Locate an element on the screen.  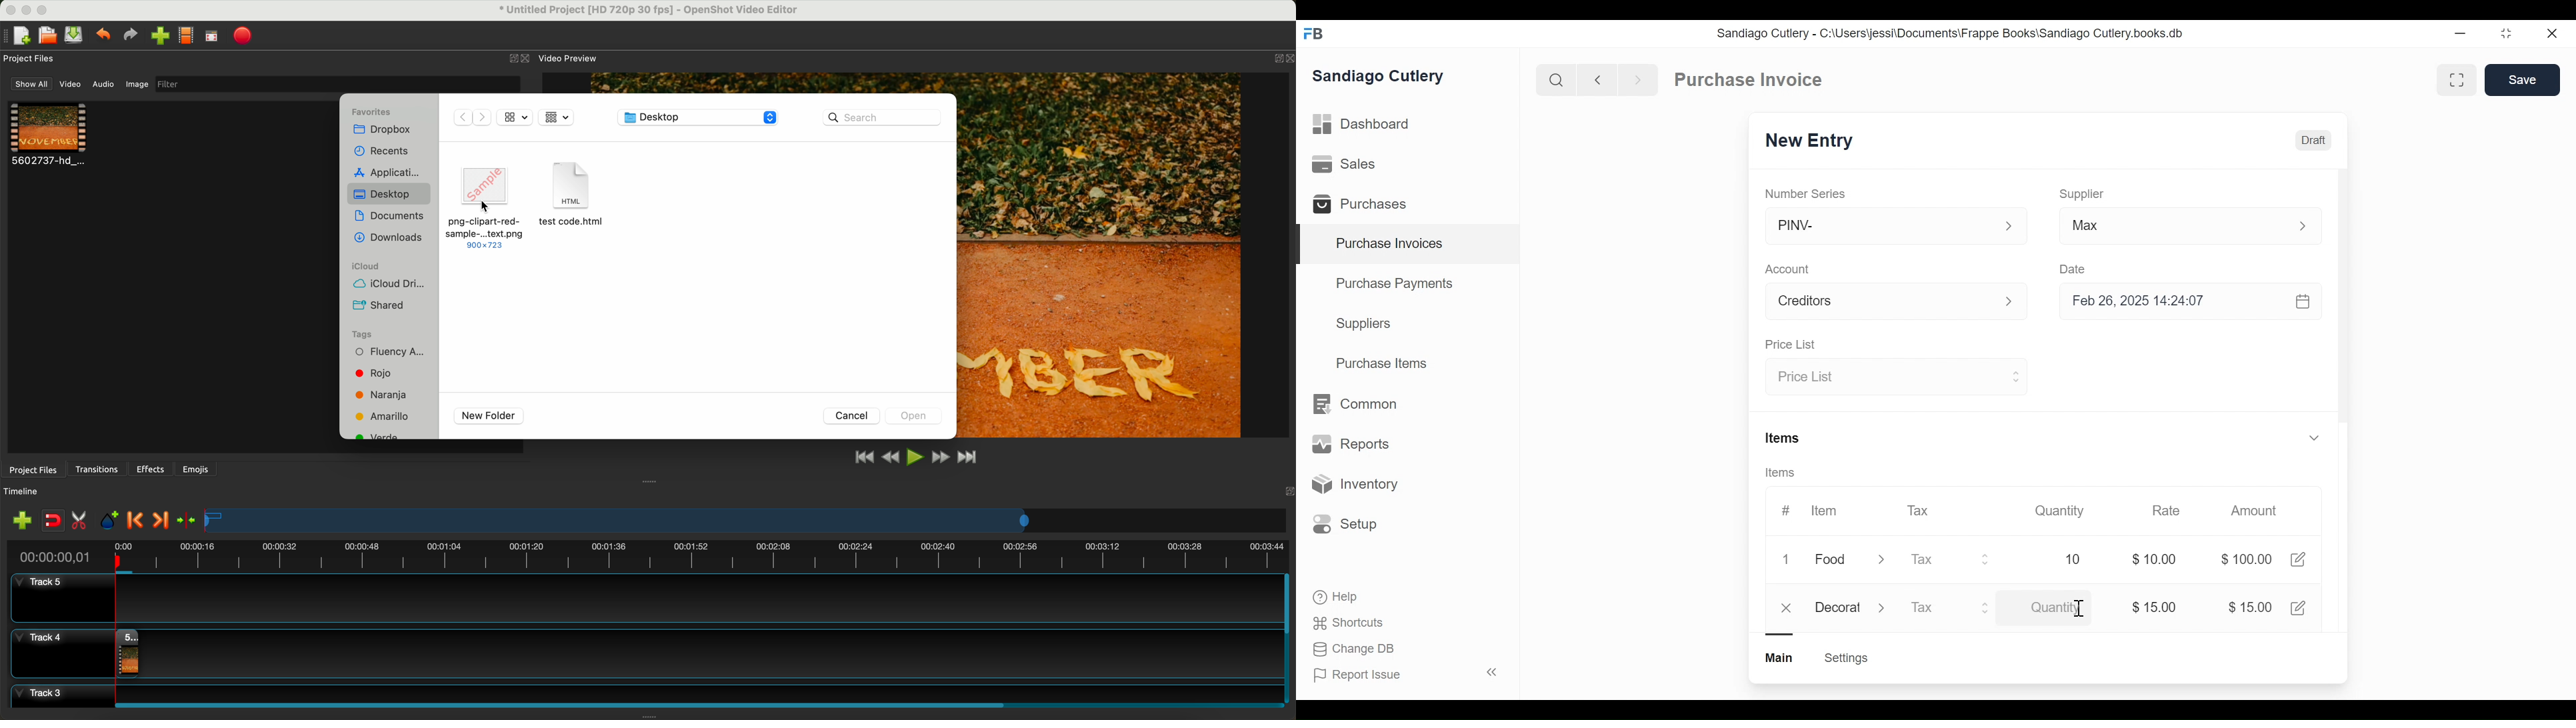
Toggle between form and full view is located at coordinates (2457, 80).